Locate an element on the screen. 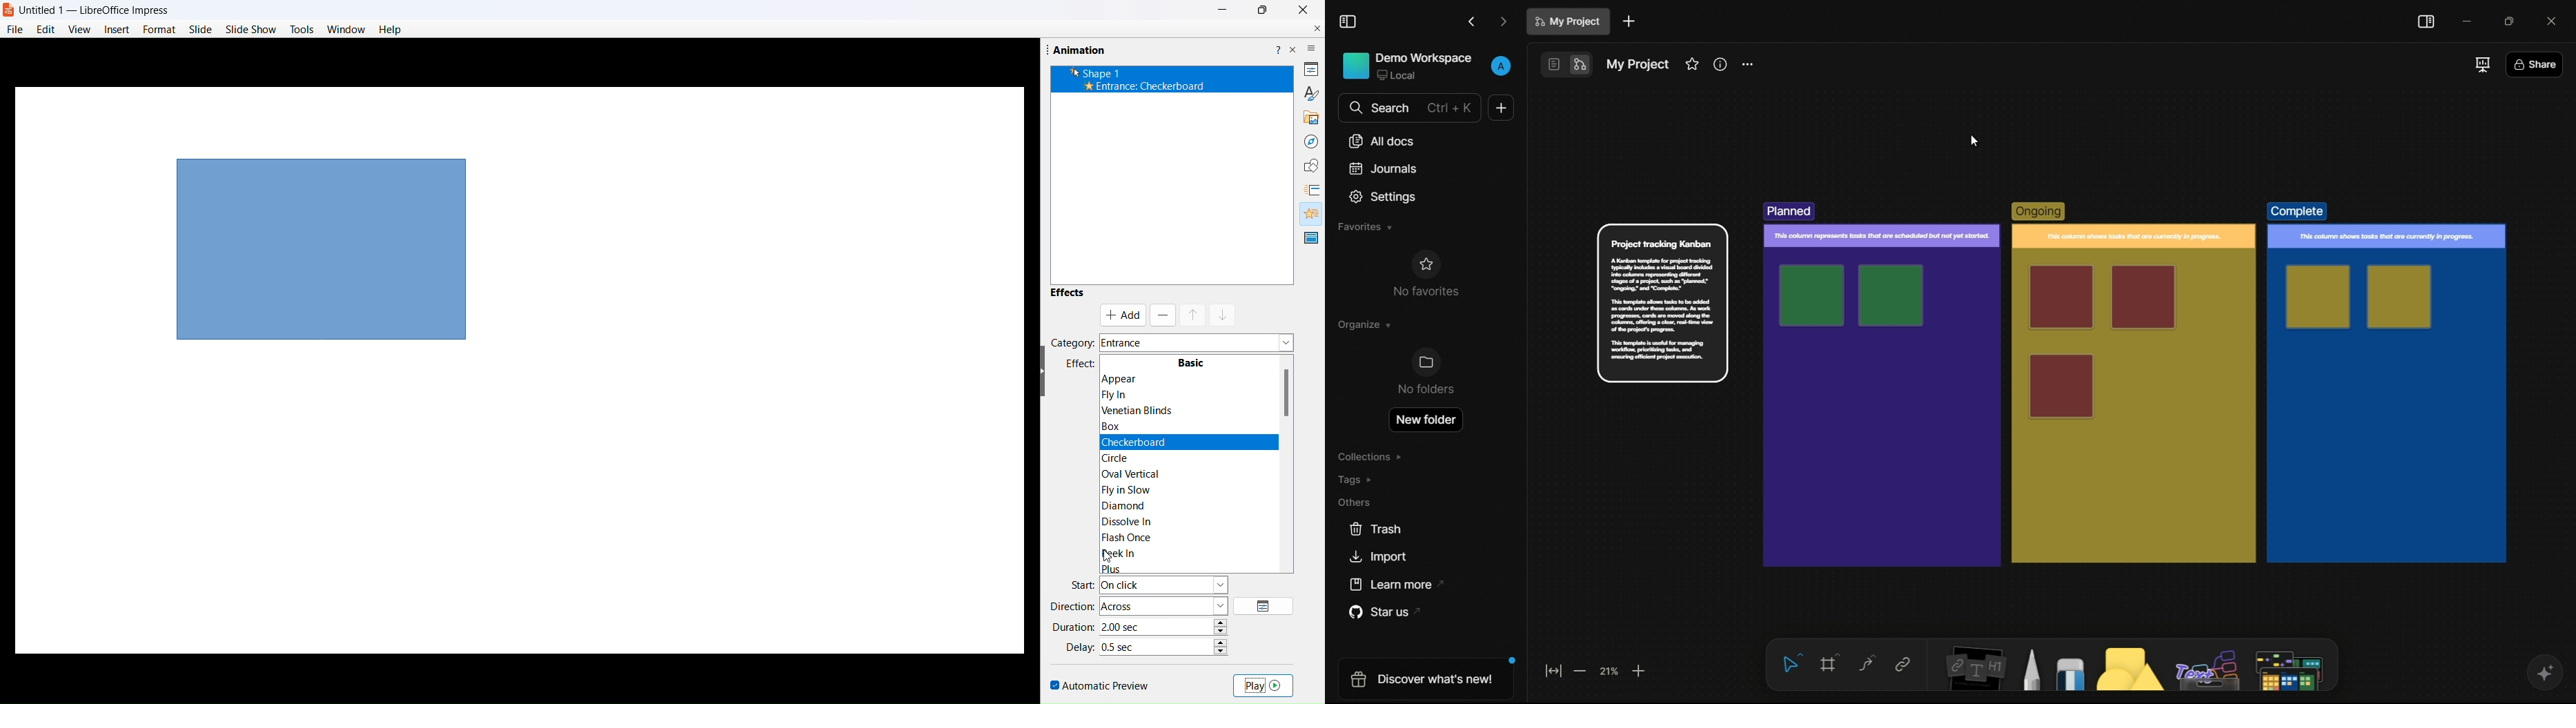 Image resolution: width=2576 pixels, height=728 pixels. eraser is located at coordinates (2070, 673).